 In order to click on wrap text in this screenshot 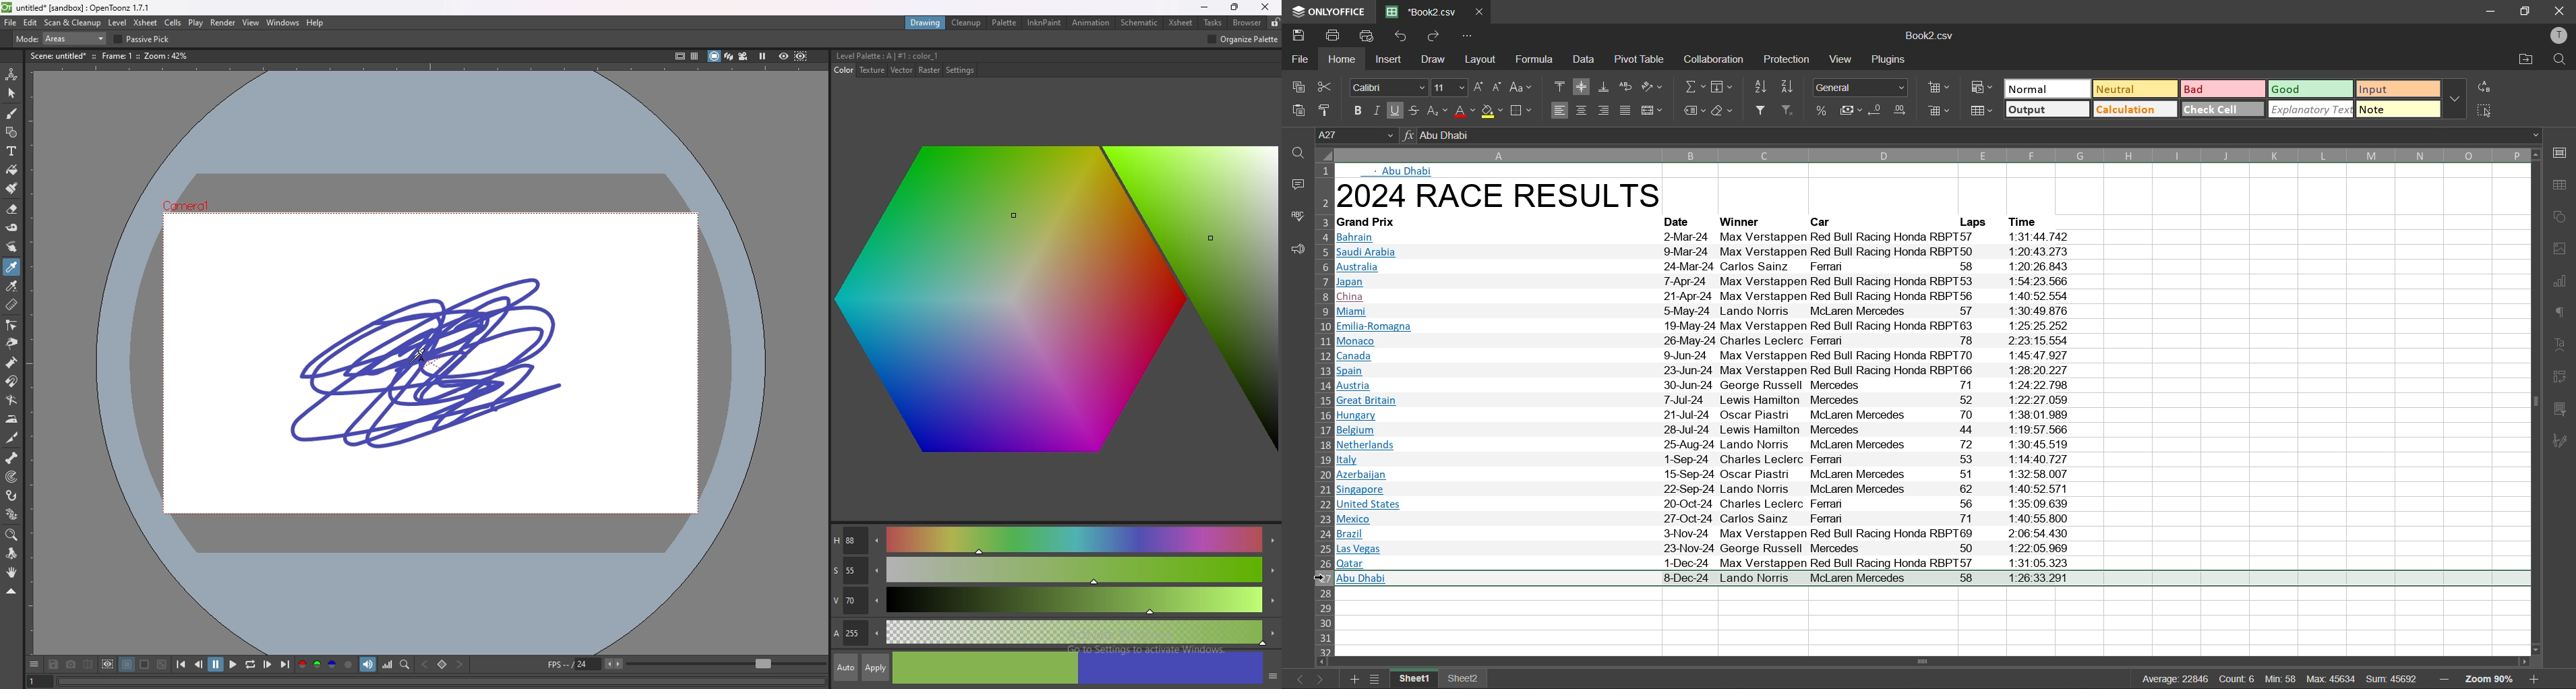, I will do `click(1625, 86)`.